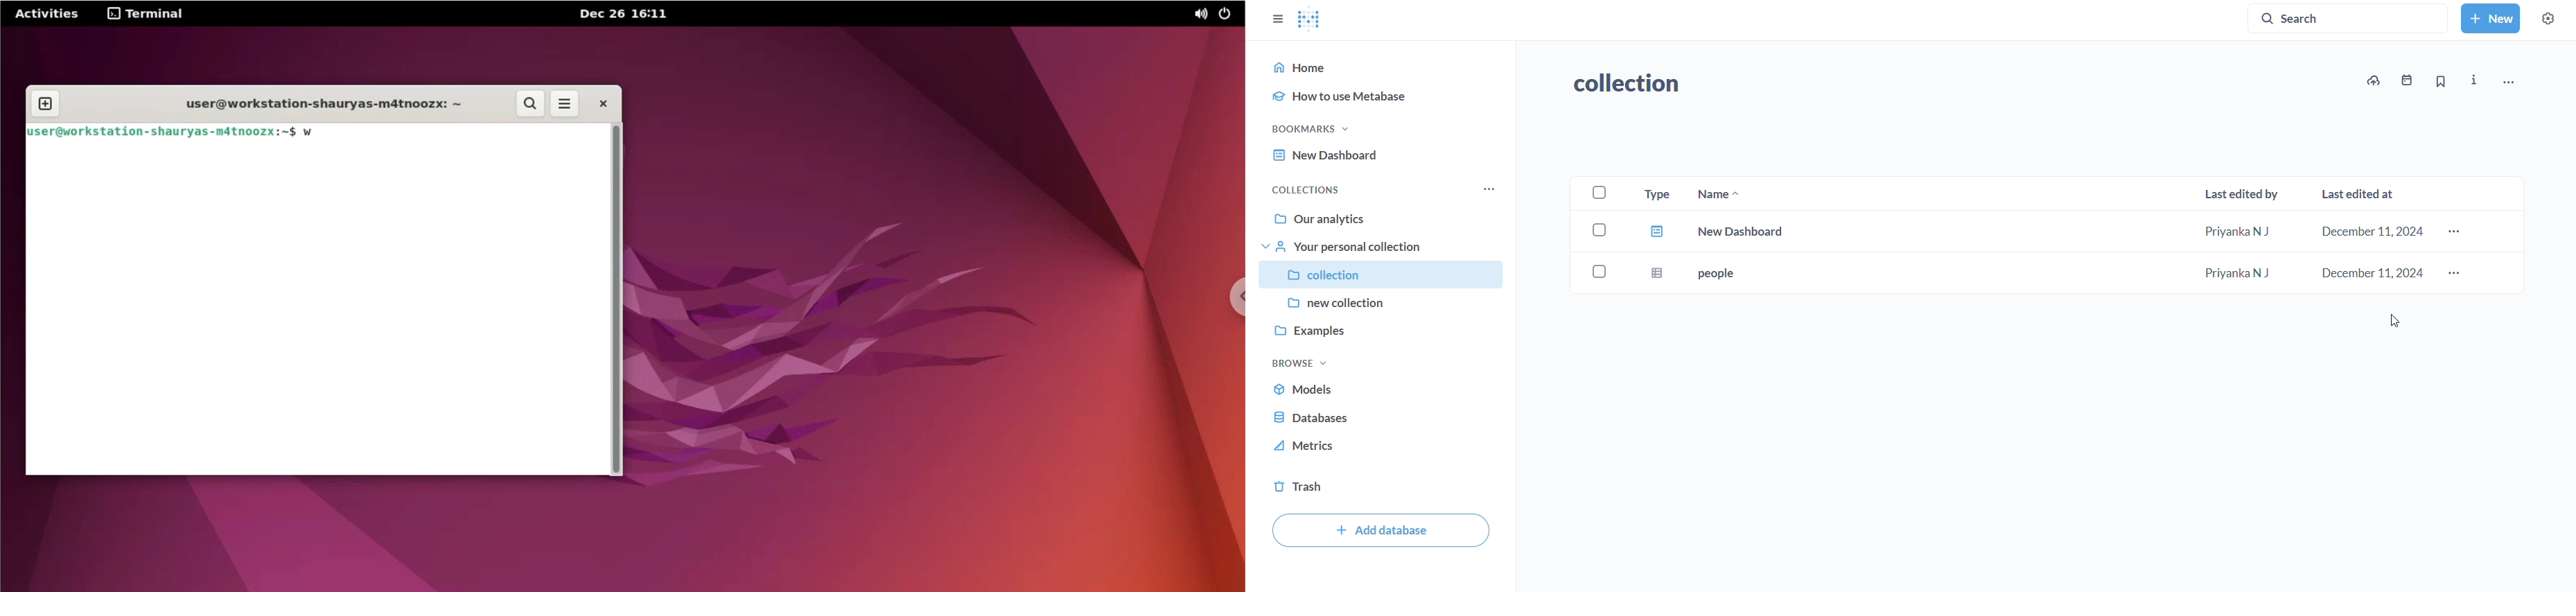 This screenshot has width=2576, height=616. I want to click on date and time, so click(624, 12).